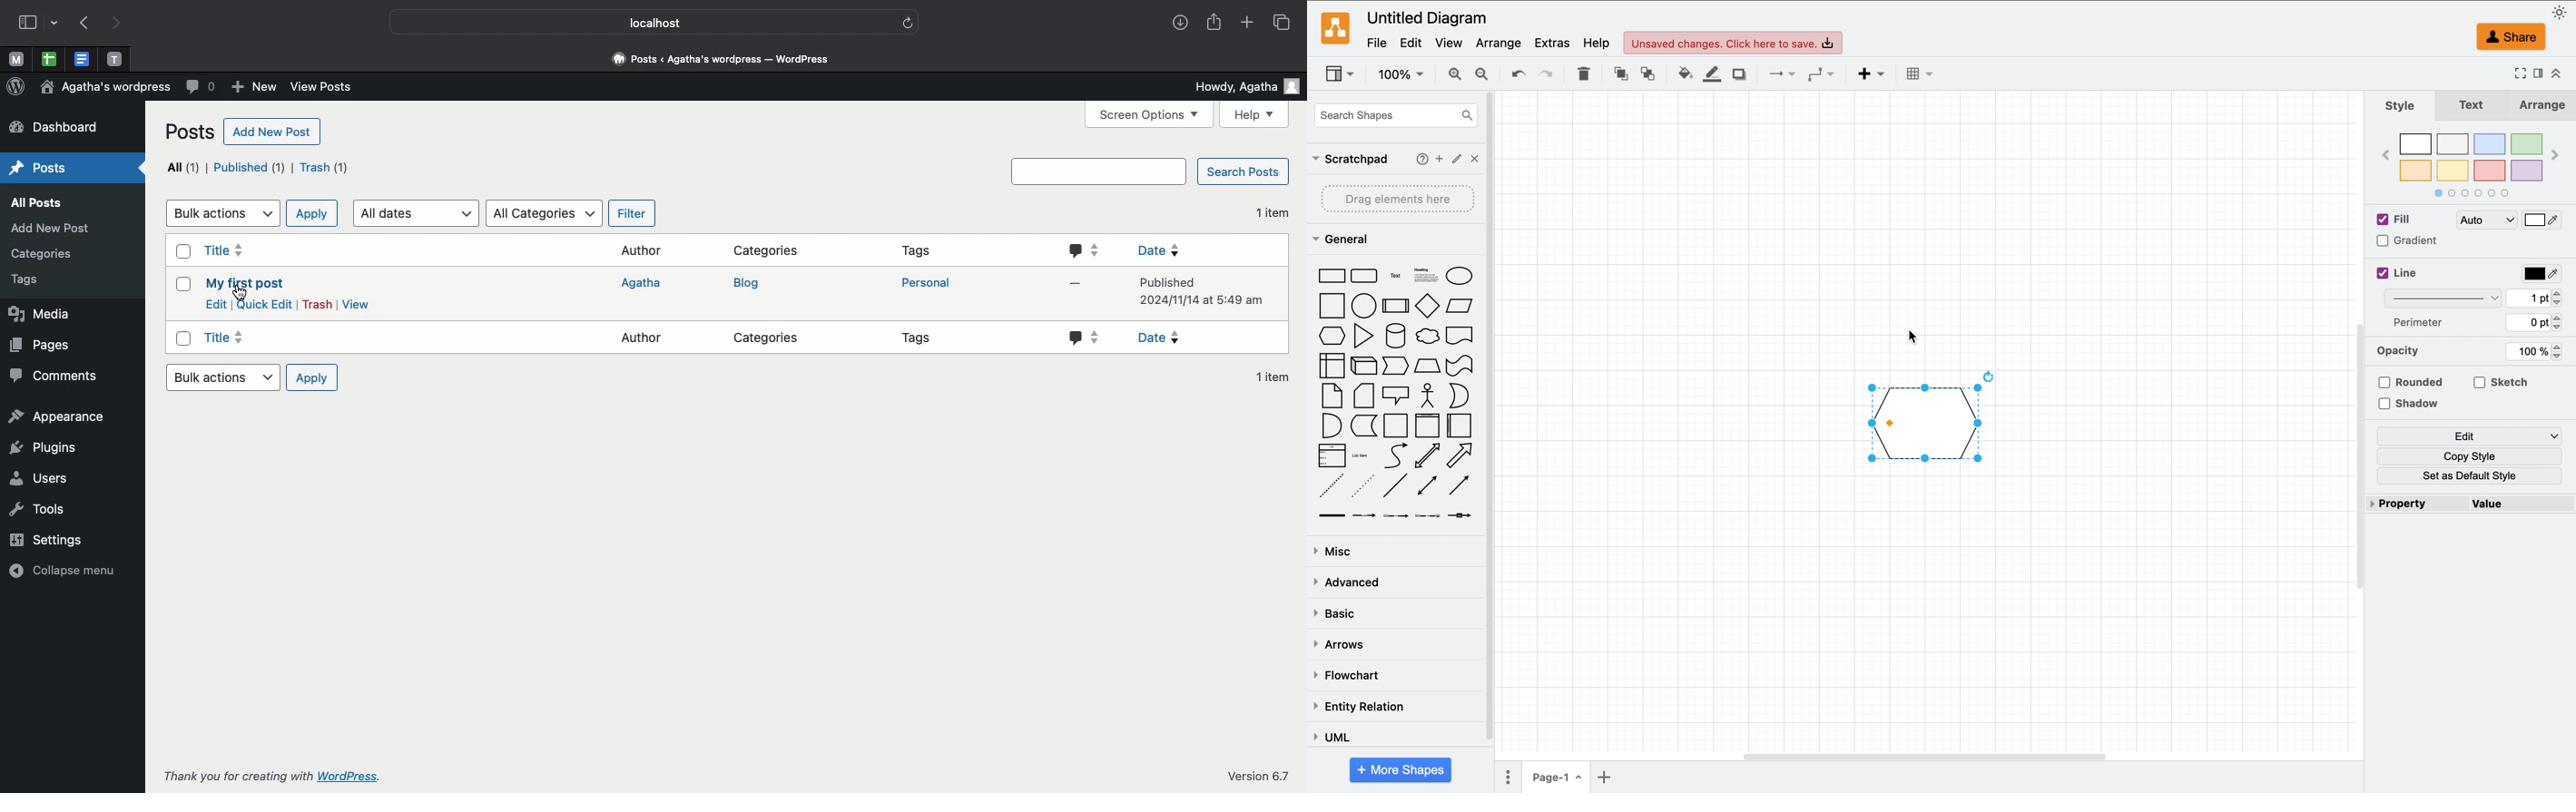 This screenshot has width=2576, height=812. What do you see at coordinates (1426, 367) in the screenshot?
I see `trapezoid` at bounding box center [1426, 367].